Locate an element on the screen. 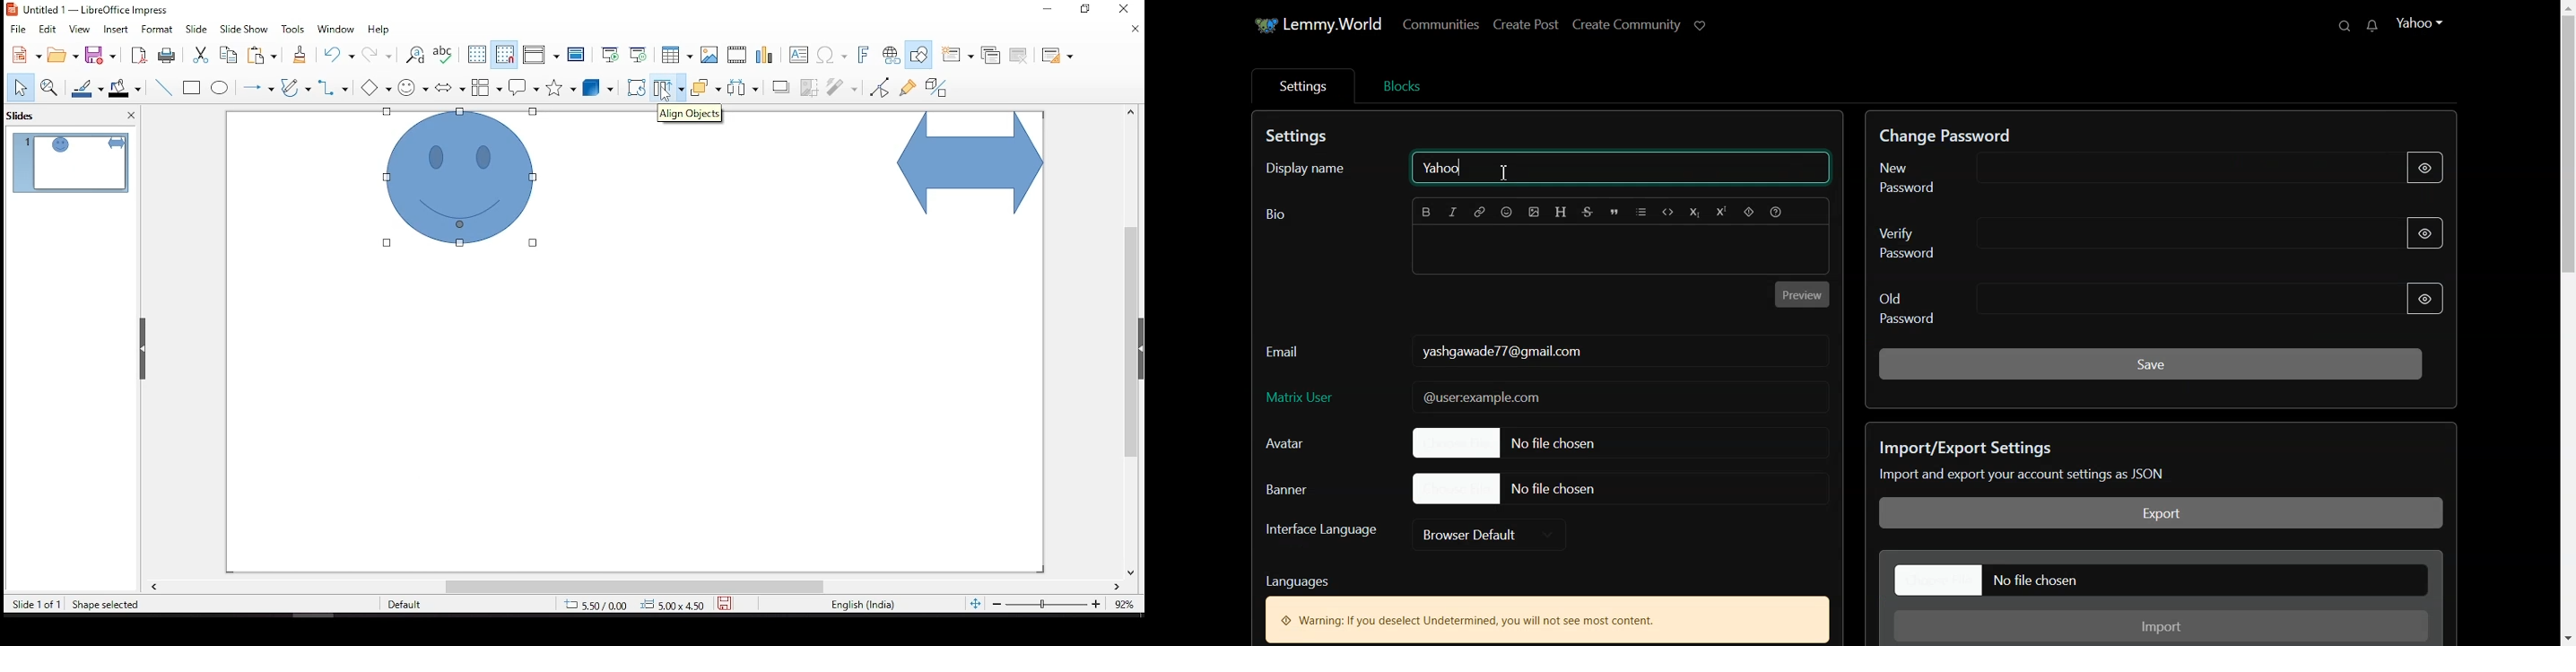 Image resolution: width=2576 pixels, height=672 pixels. Typing window is located at coordinates (1621, 252).